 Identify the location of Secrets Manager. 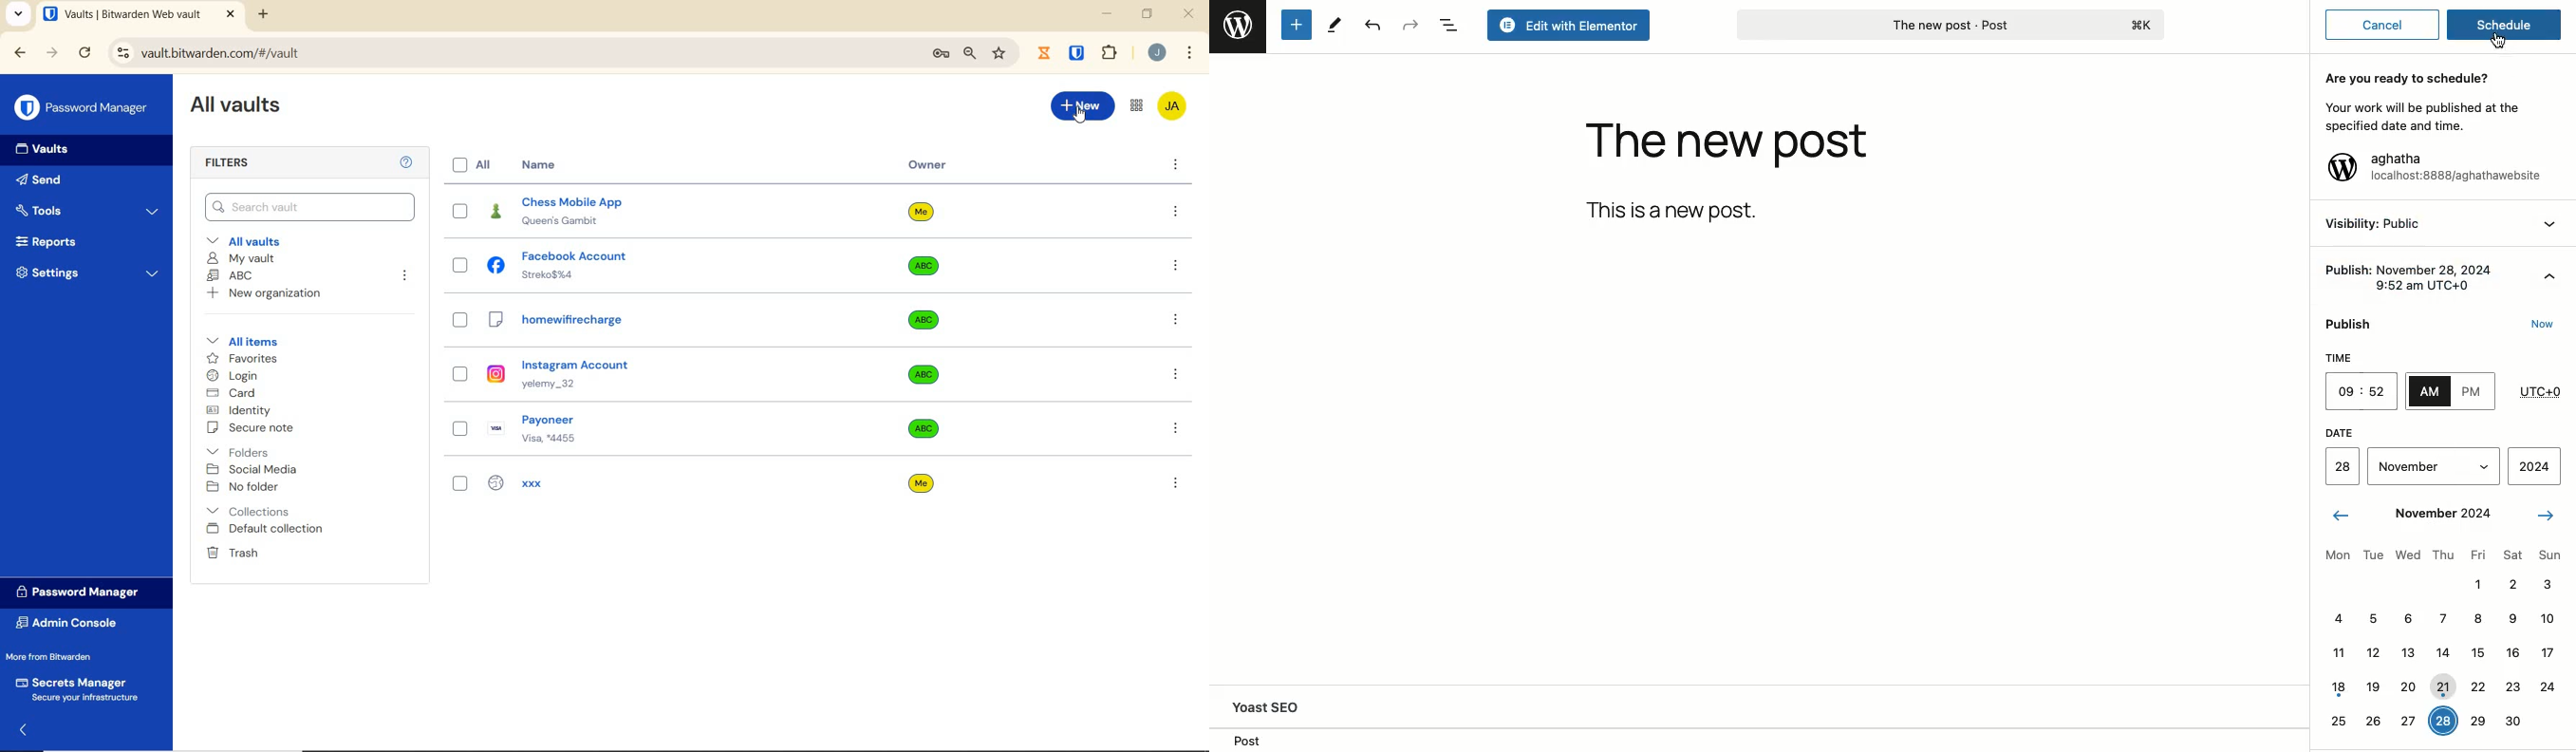
(81, 689).